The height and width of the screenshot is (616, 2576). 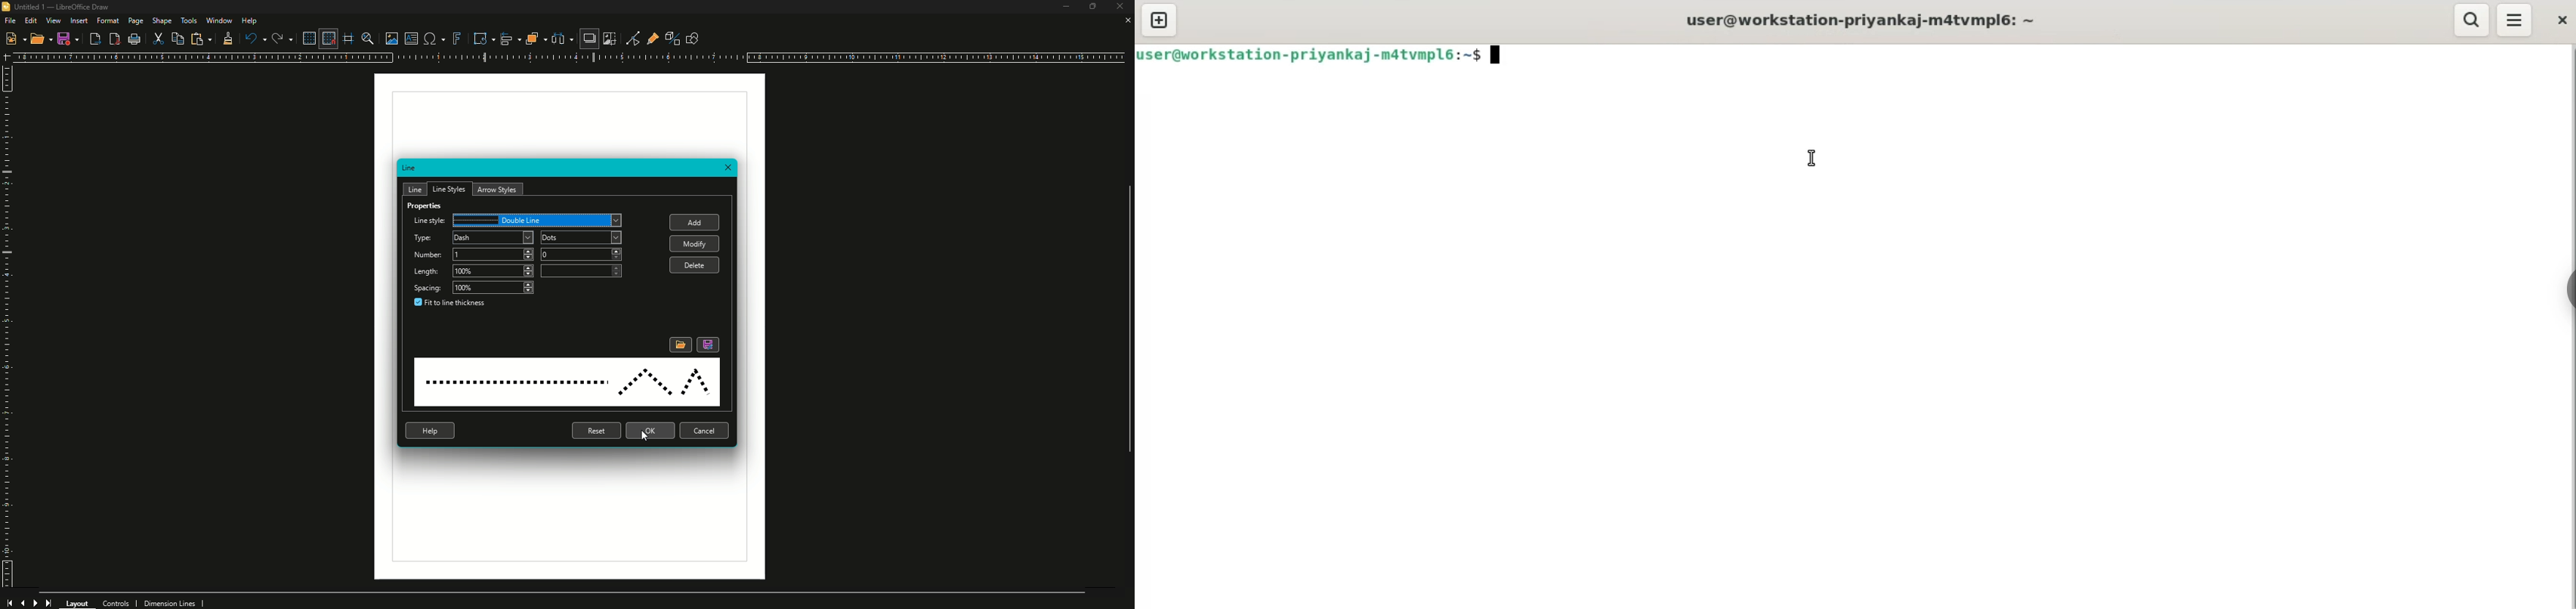 What do you see at coordinates (494, 288) in the screenshot?
I see `100%` at bounding box center [494, 288].